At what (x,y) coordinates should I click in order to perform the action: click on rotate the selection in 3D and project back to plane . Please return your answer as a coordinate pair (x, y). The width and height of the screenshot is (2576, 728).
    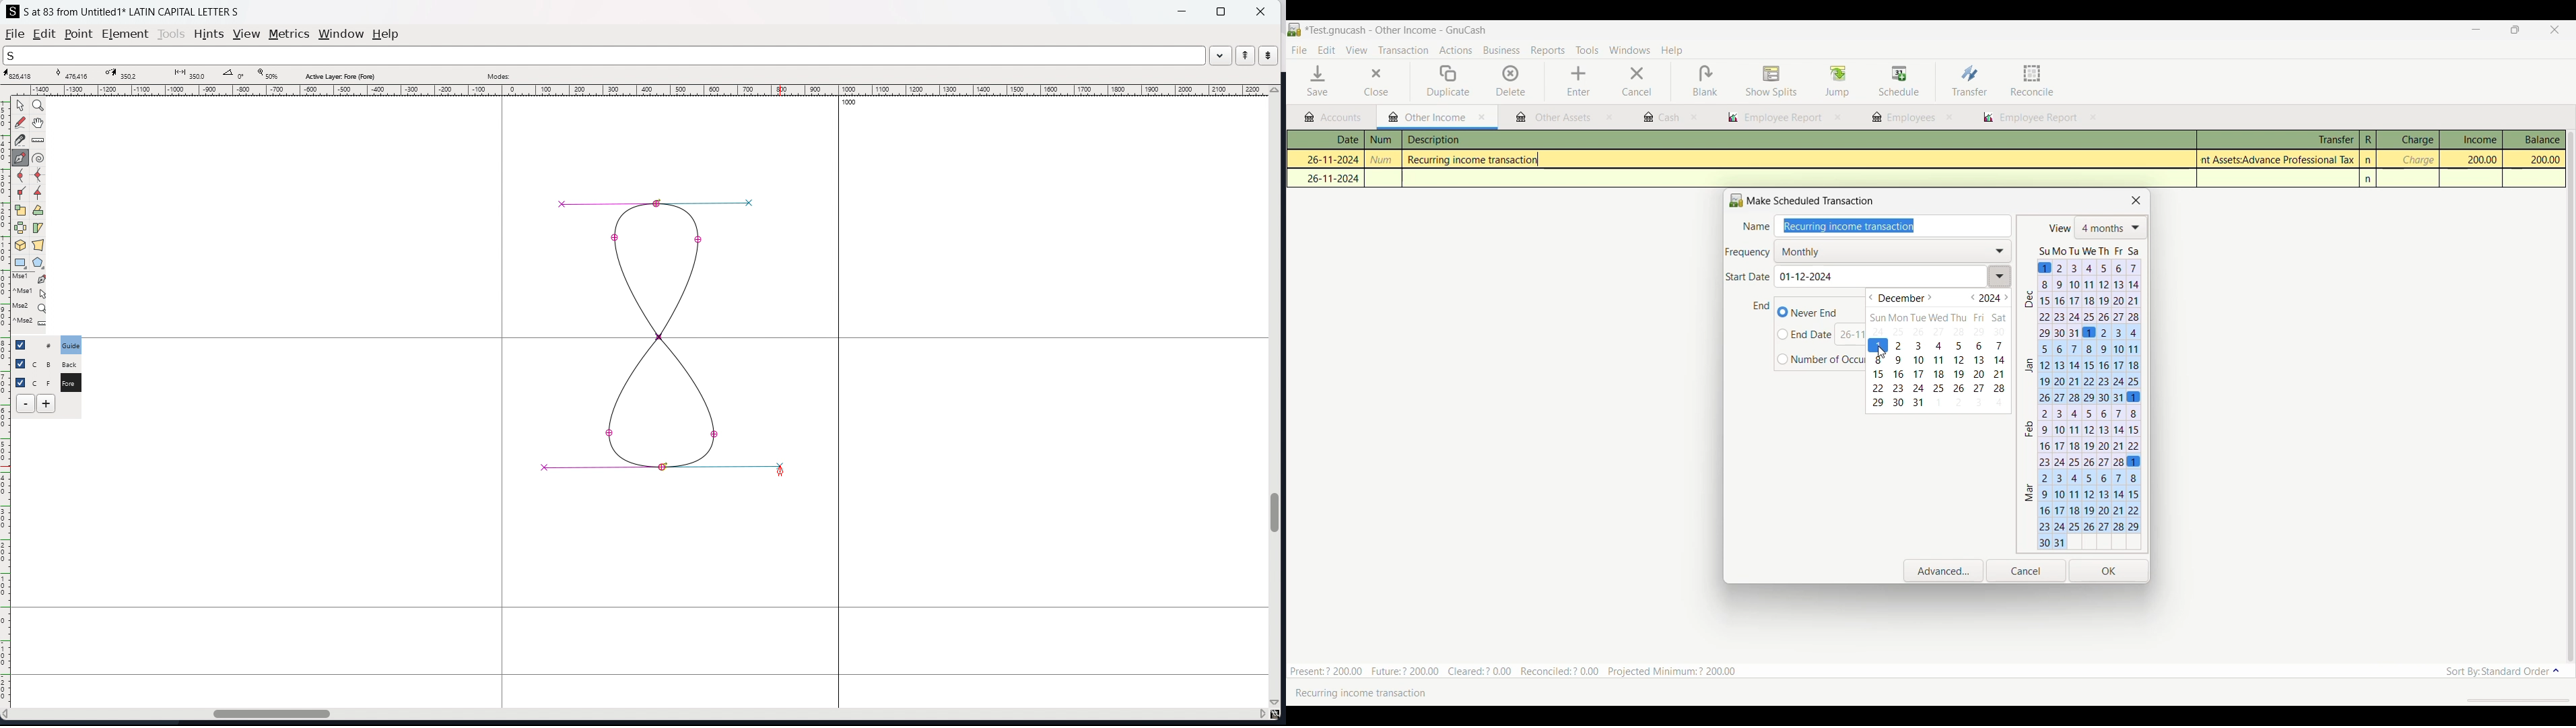
    Looking at the image, I should click on (20, 246).